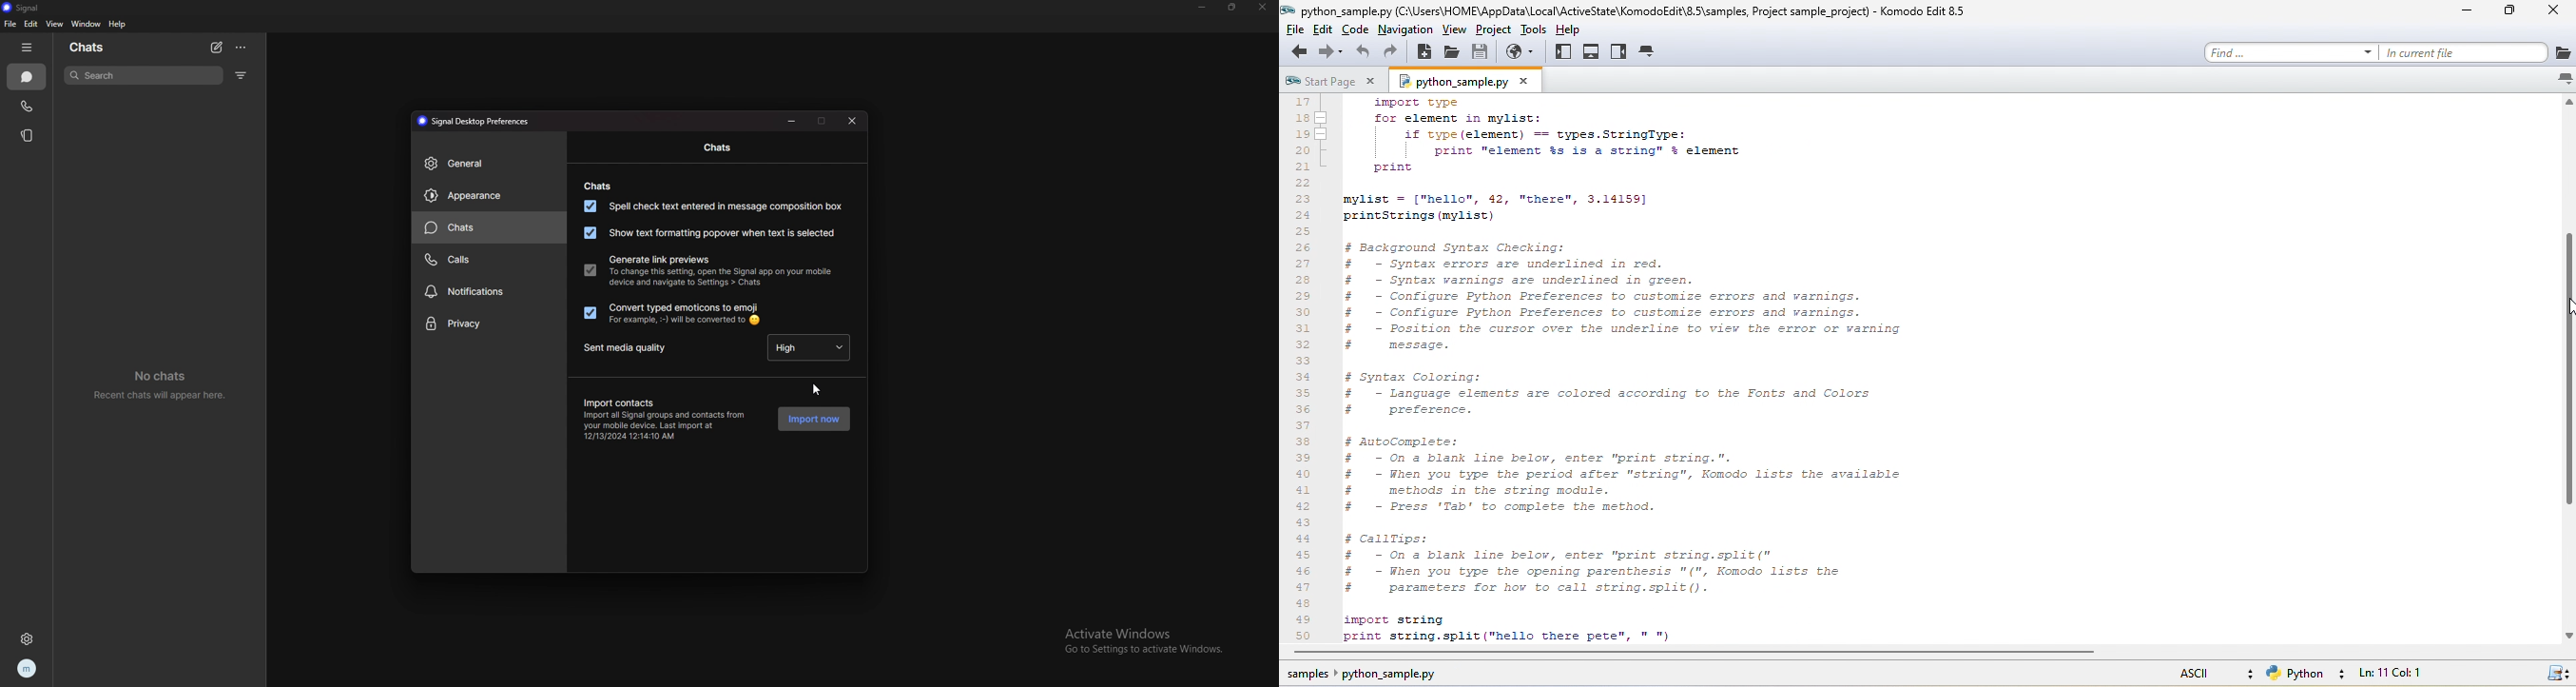 This screenshot has width=2576, height=700. I want to click on tools, so click(1534, 29).